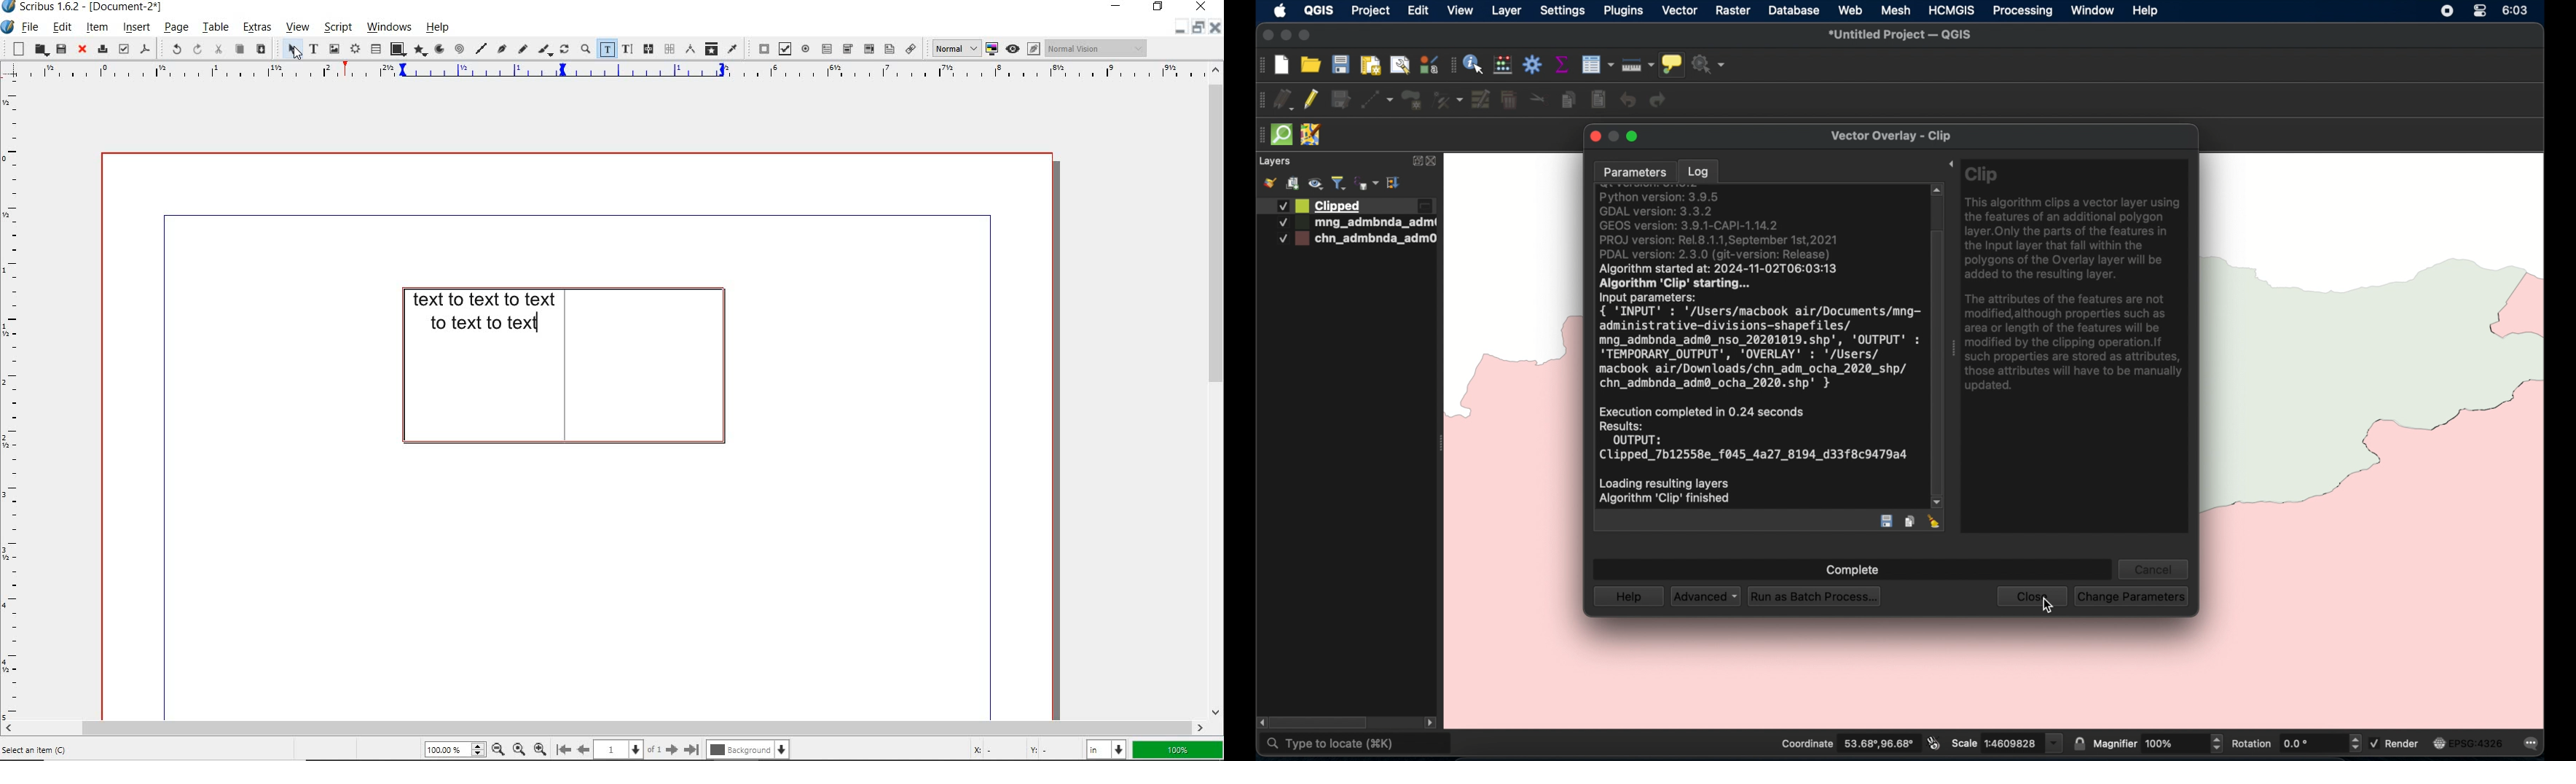  I want to click on help, so click(1627, 596).